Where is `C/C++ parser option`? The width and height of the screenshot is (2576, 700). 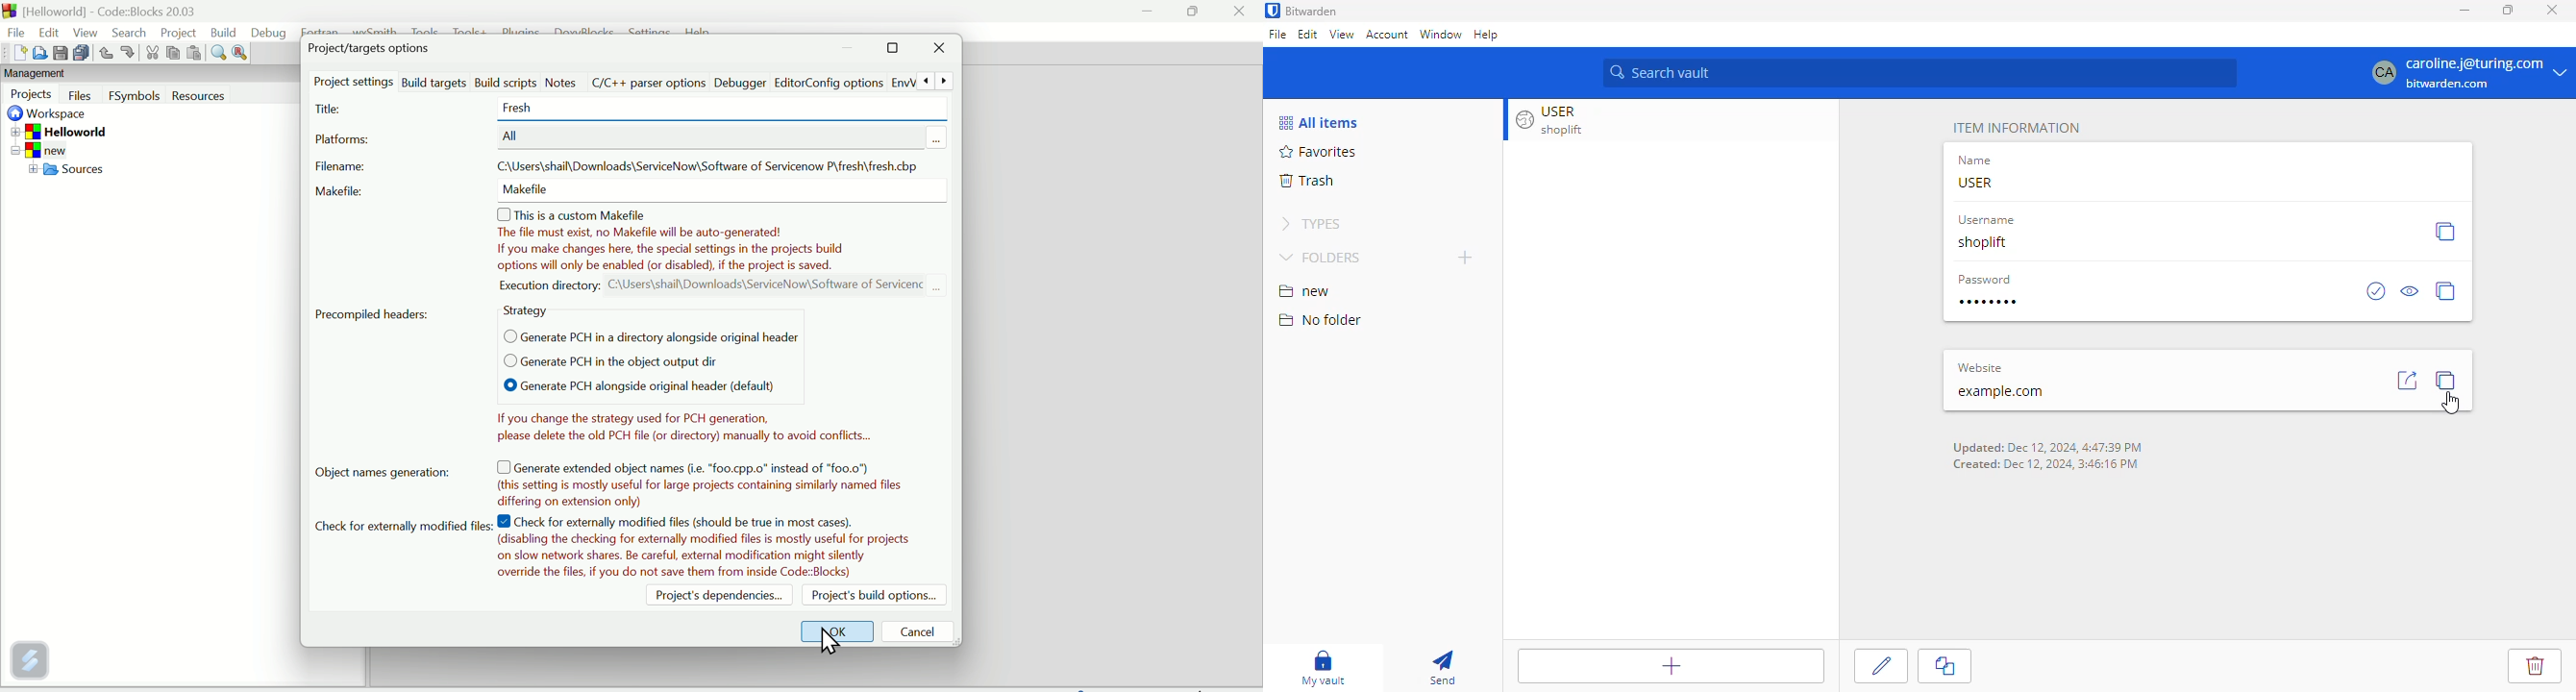
C/C++ parser option is located at coordinates (649, 80).